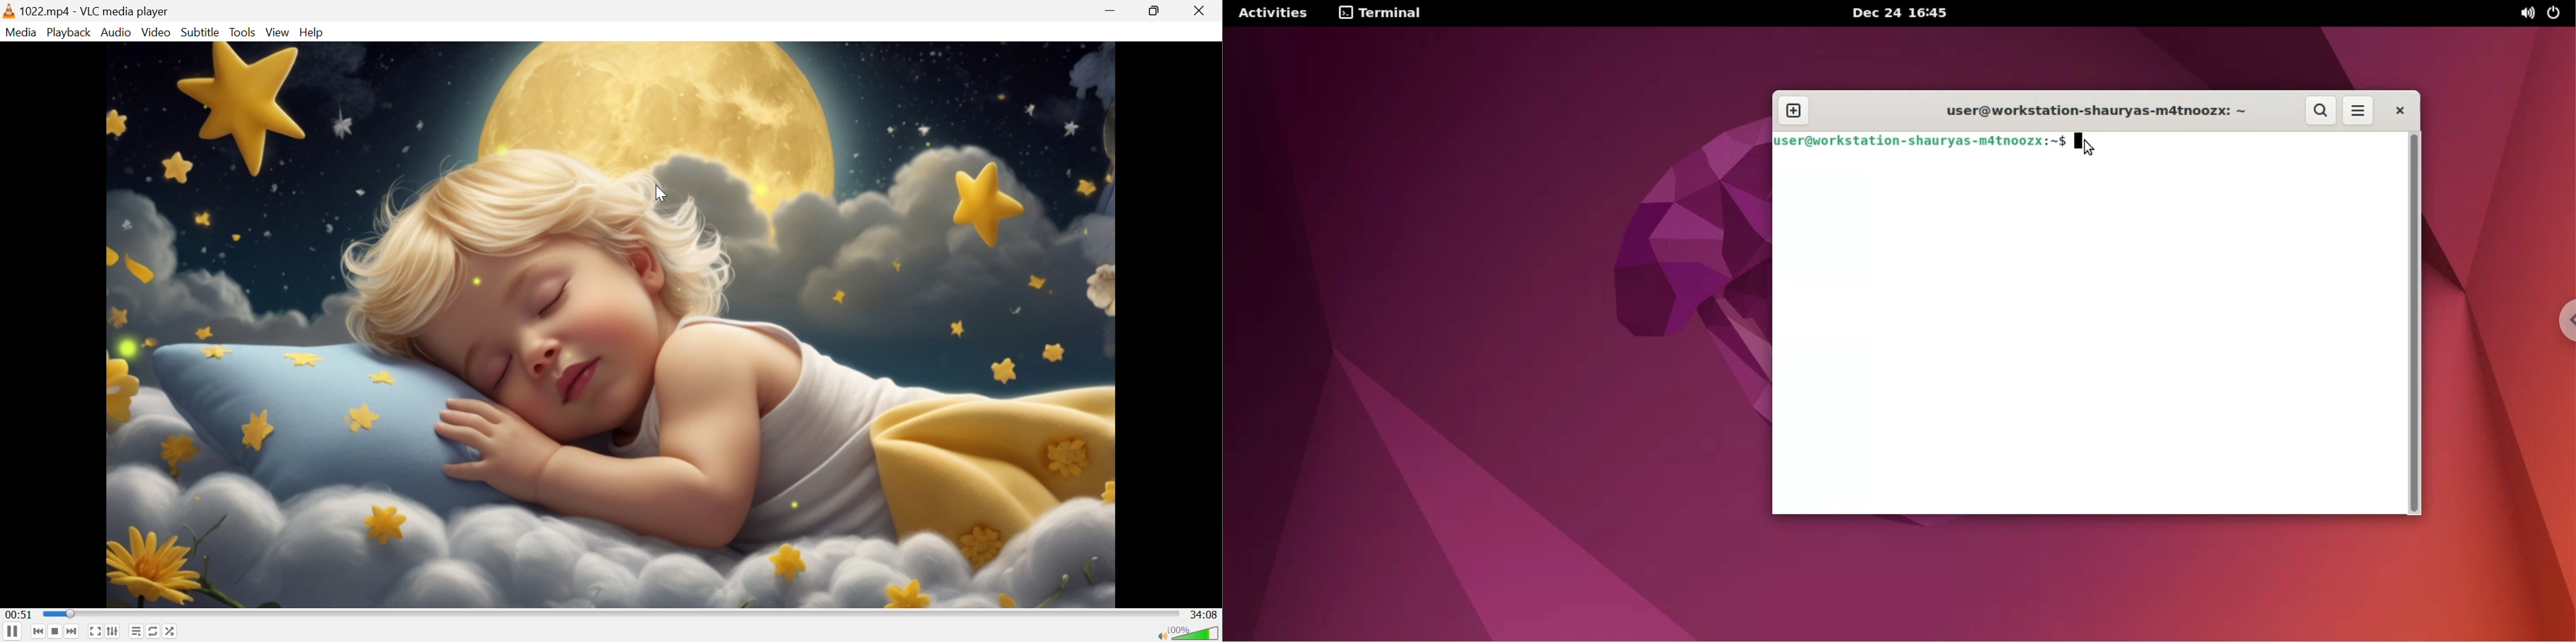 This screenshot has width=2576, height=644. Describe the element at coordinates (1196, 633) in the screenshot. I see `Volume` at that location.